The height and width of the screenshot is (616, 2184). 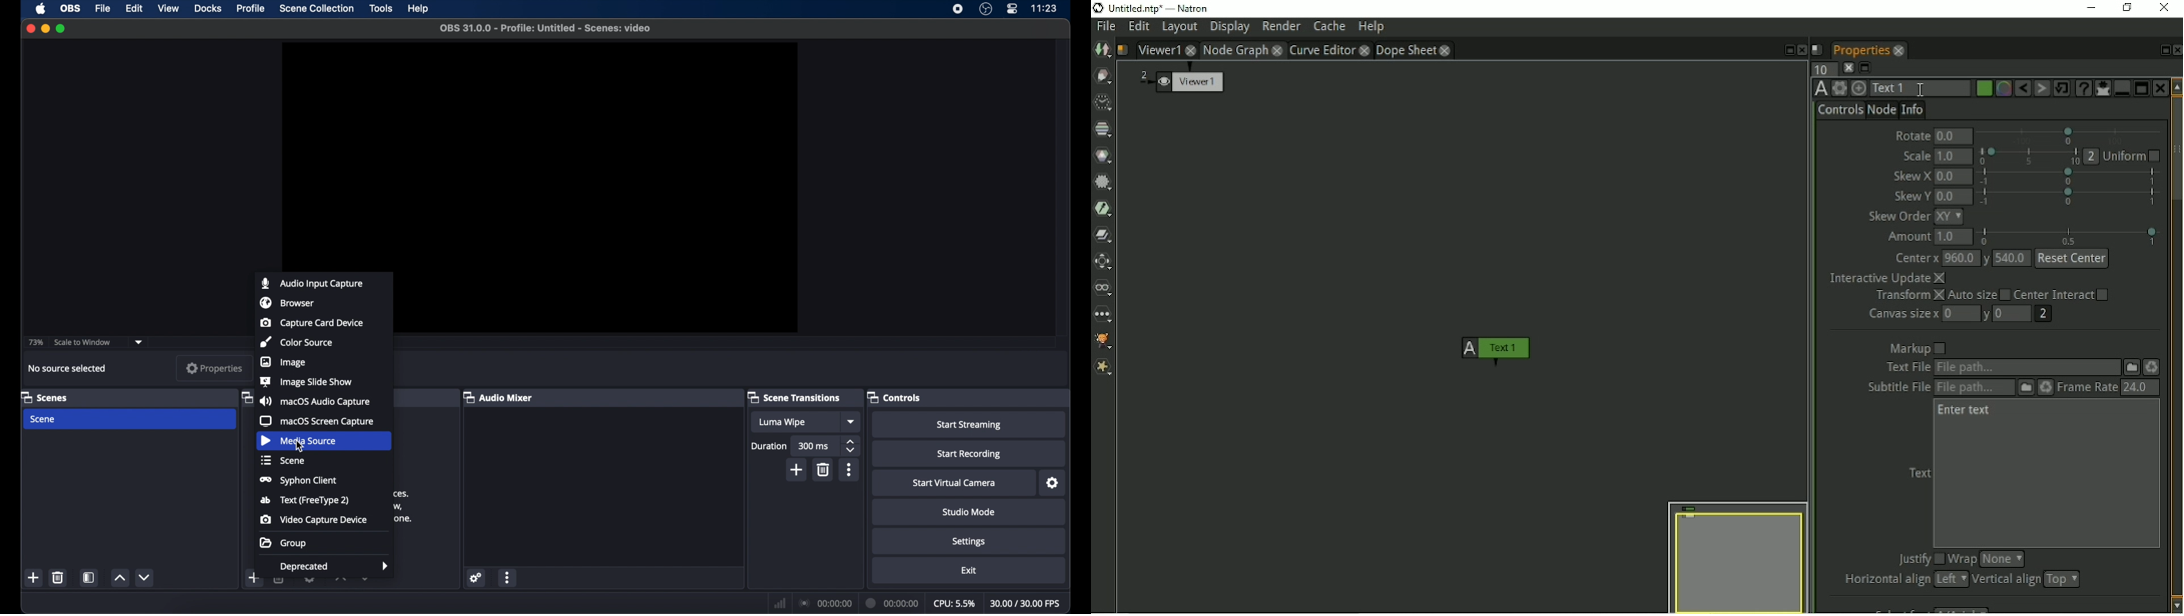 I want to click on minimize, so click(x=45, y=28).